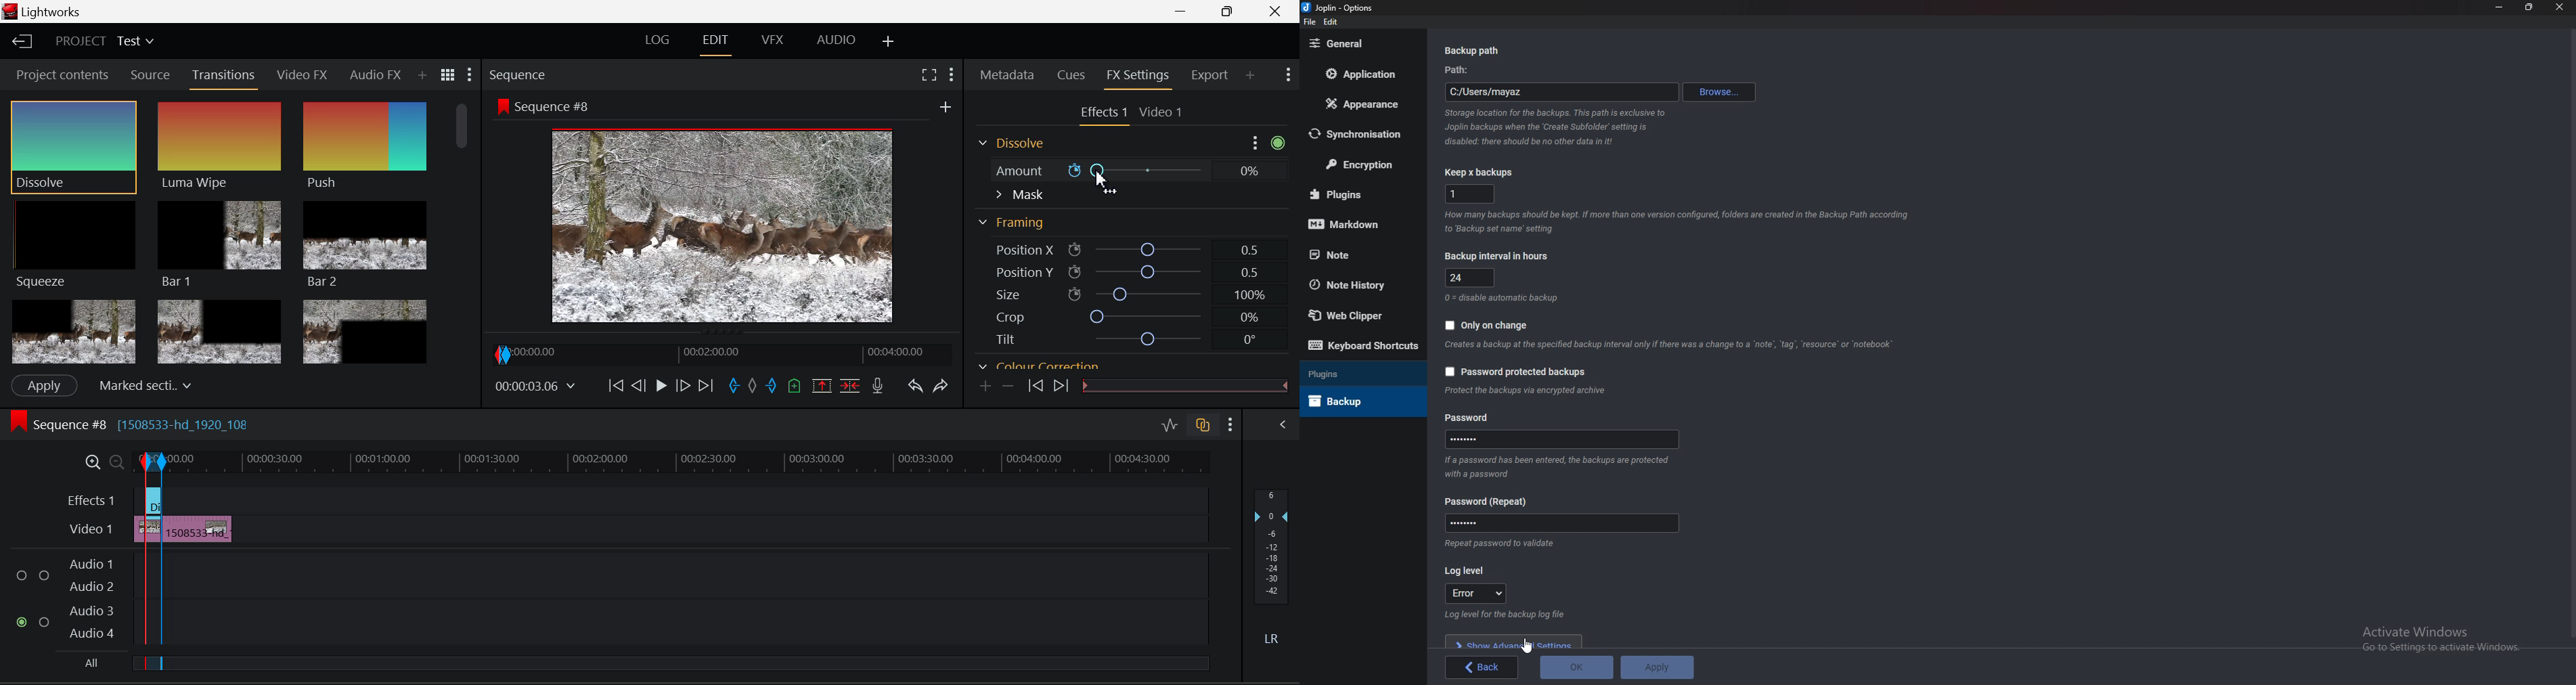 Image resolution: width=2576 pixels, height=700 pixels. What do you see at coordinates (686, 622) in the screenshot?
I see `Audio Input Field` at bounding box center [686, 622].